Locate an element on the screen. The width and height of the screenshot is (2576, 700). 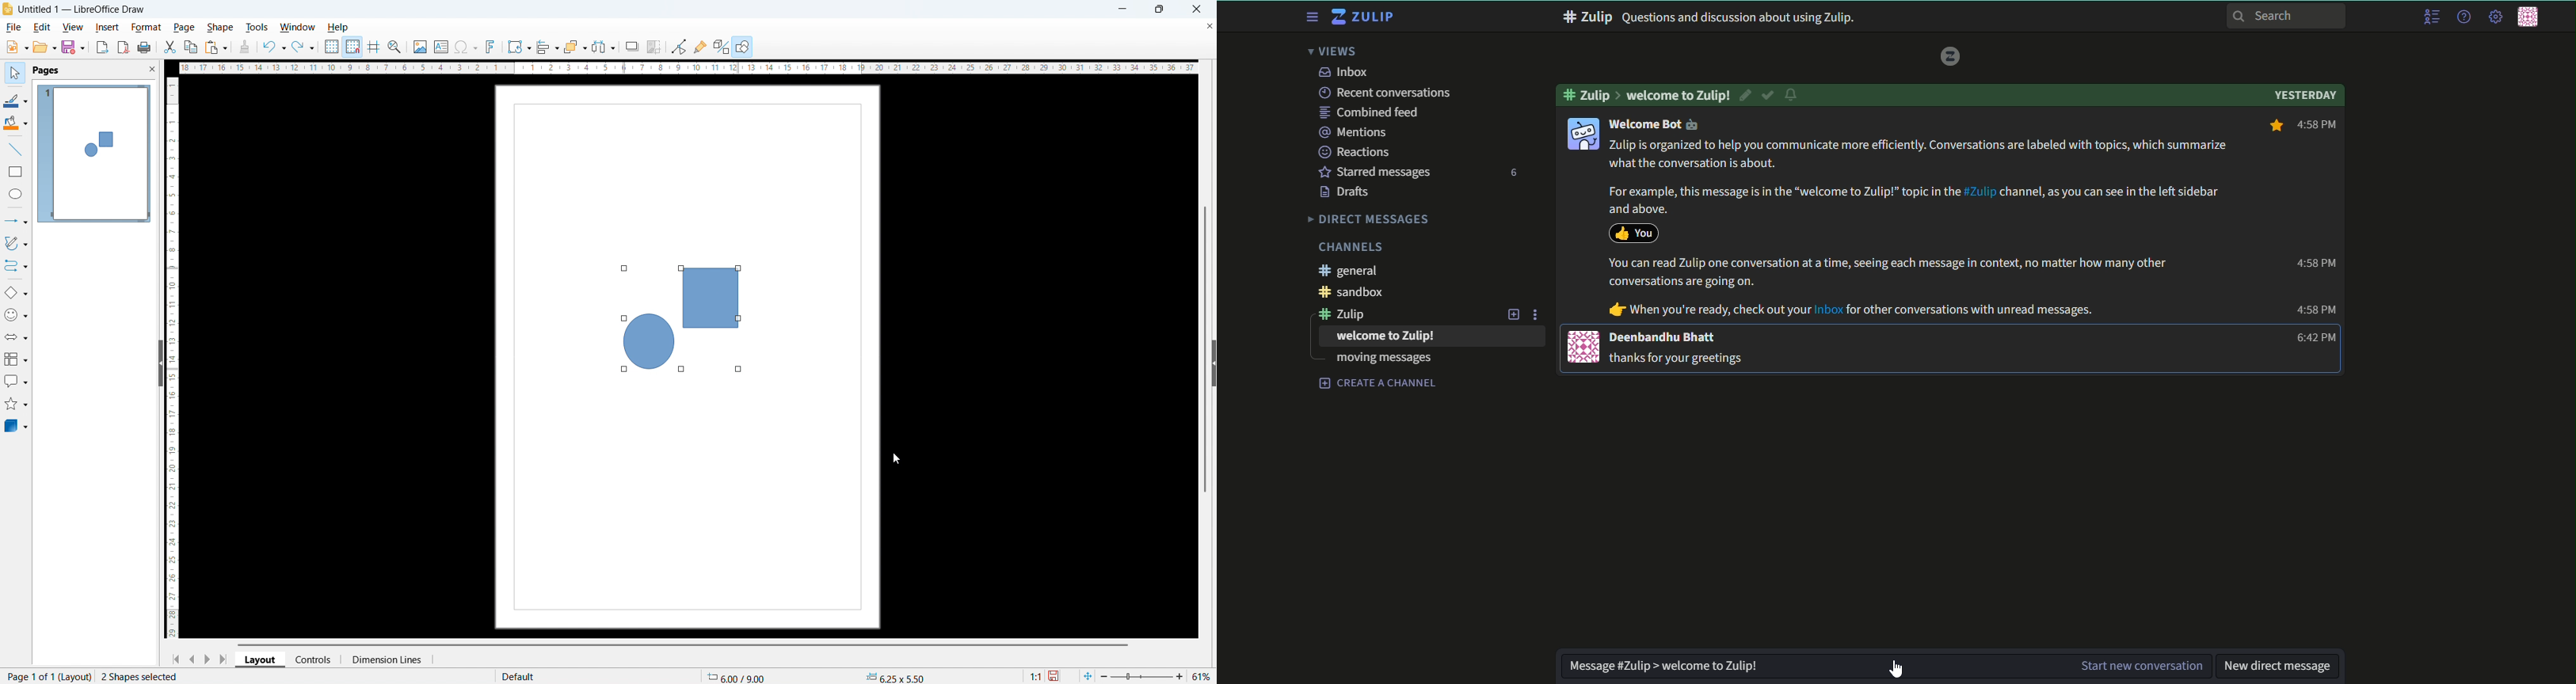
inbox is located at coordinates (1343, 72).